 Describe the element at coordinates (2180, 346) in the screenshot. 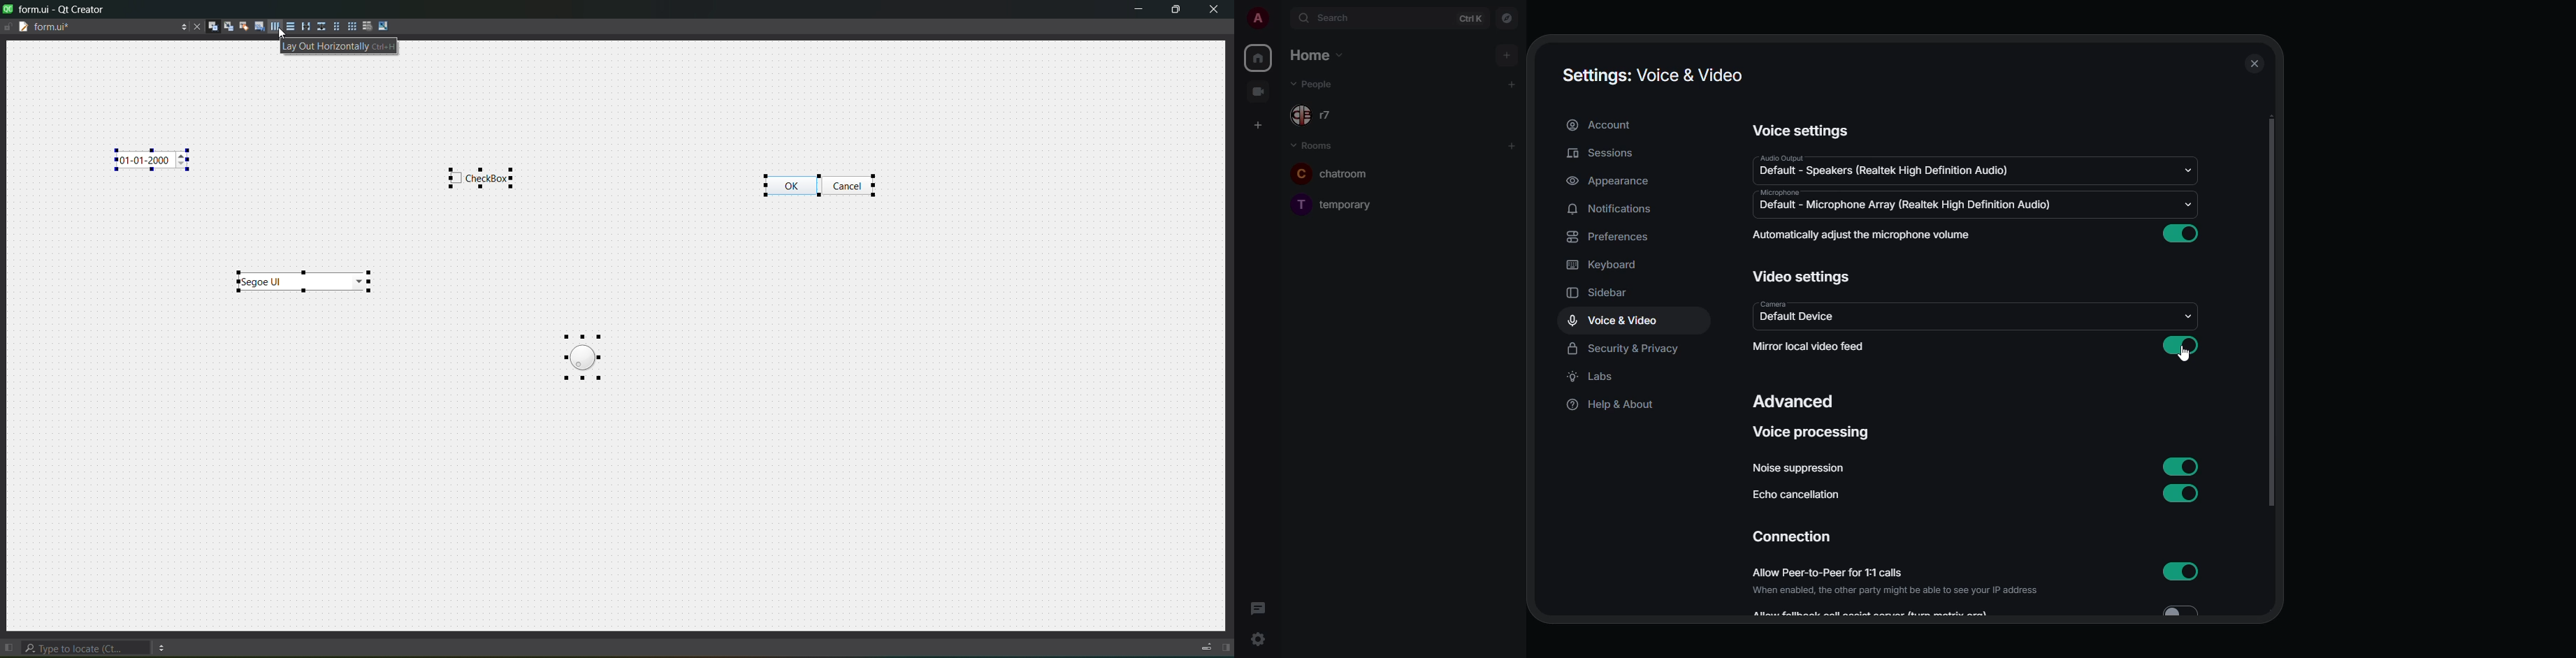

I see `enabled` at that location.